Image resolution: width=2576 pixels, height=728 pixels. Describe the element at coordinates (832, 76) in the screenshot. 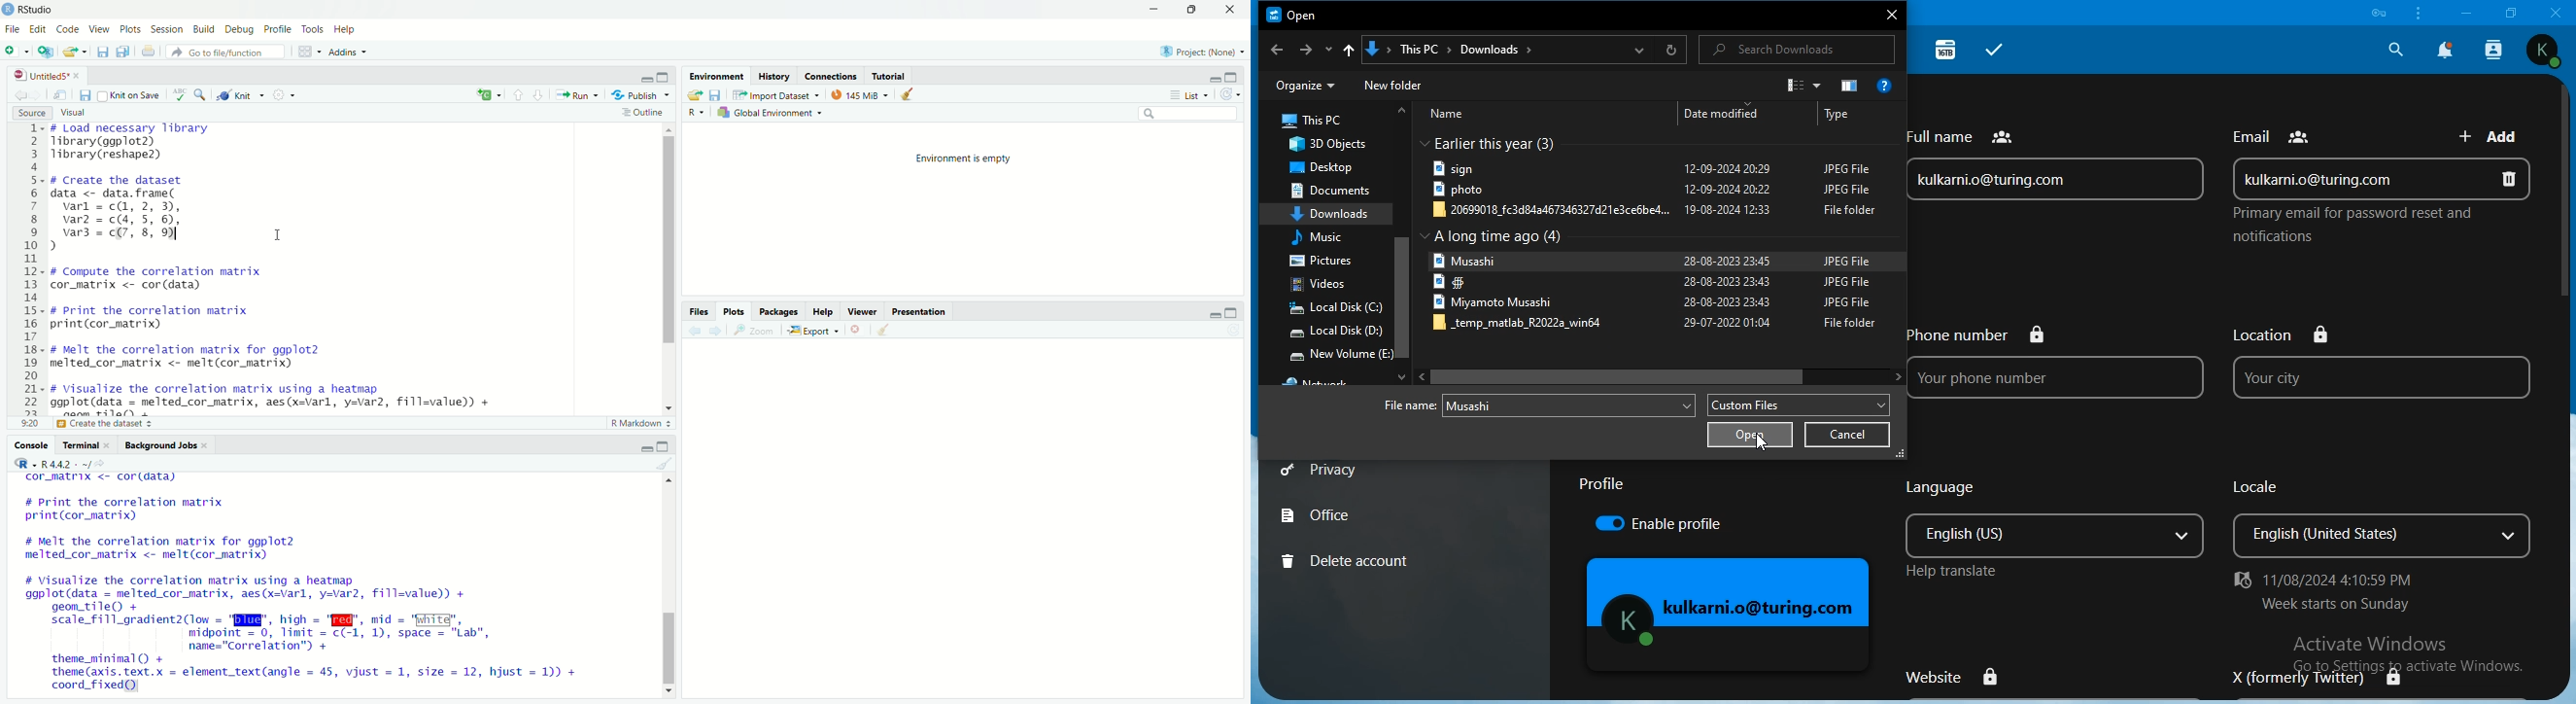

I see `connections` at that location.